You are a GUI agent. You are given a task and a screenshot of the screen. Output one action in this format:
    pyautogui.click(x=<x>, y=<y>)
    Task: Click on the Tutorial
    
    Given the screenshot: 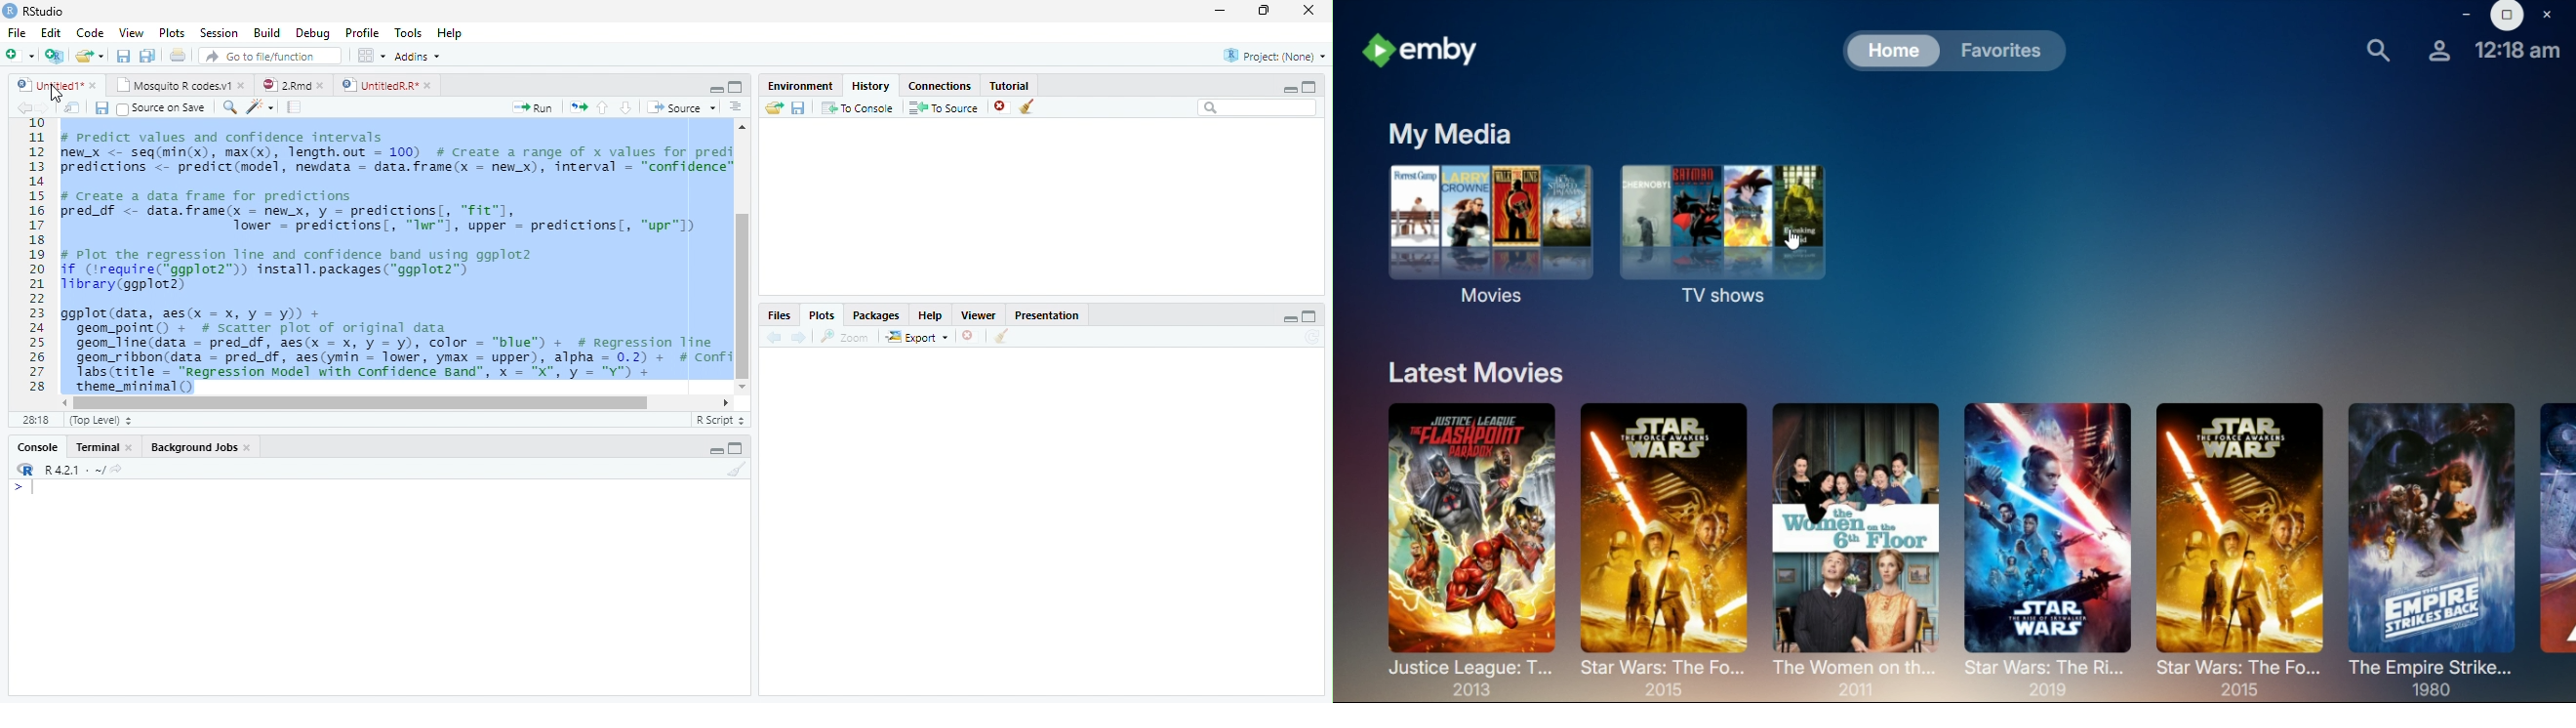 What is the action you would take?
    pyautogui.click(x=1010, y=86)
    